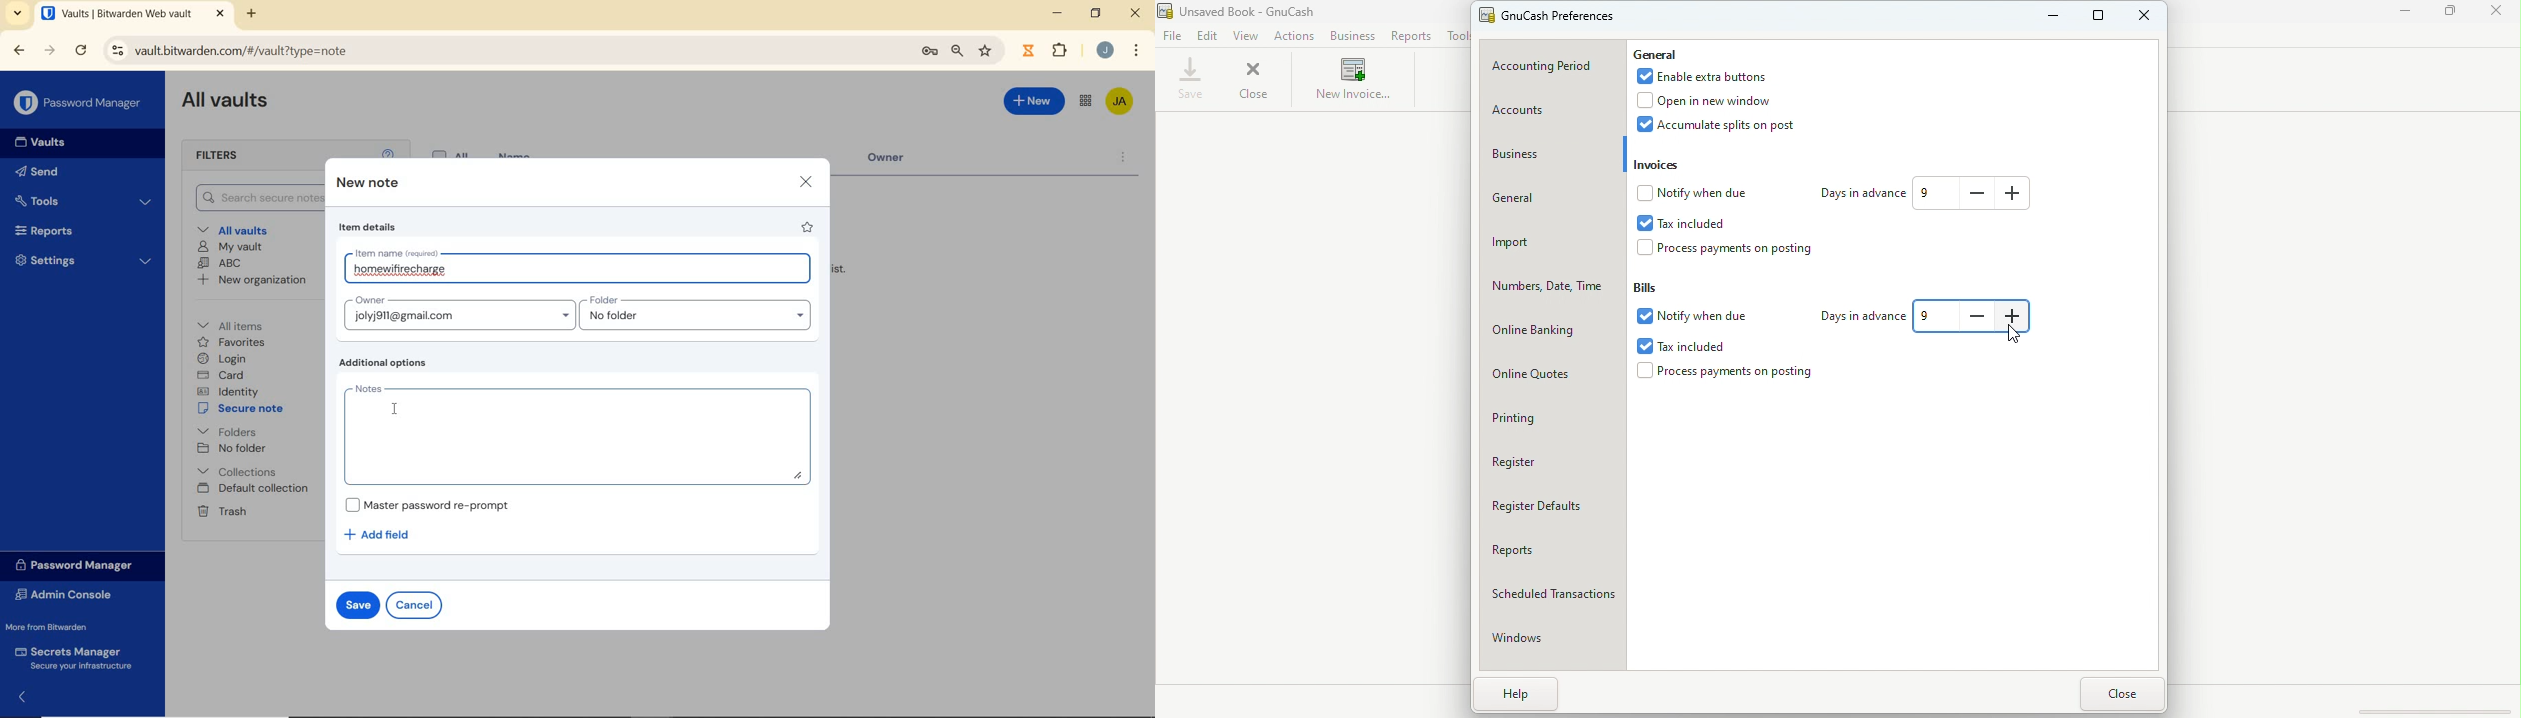  I want to click on backward, so click(19, 51).